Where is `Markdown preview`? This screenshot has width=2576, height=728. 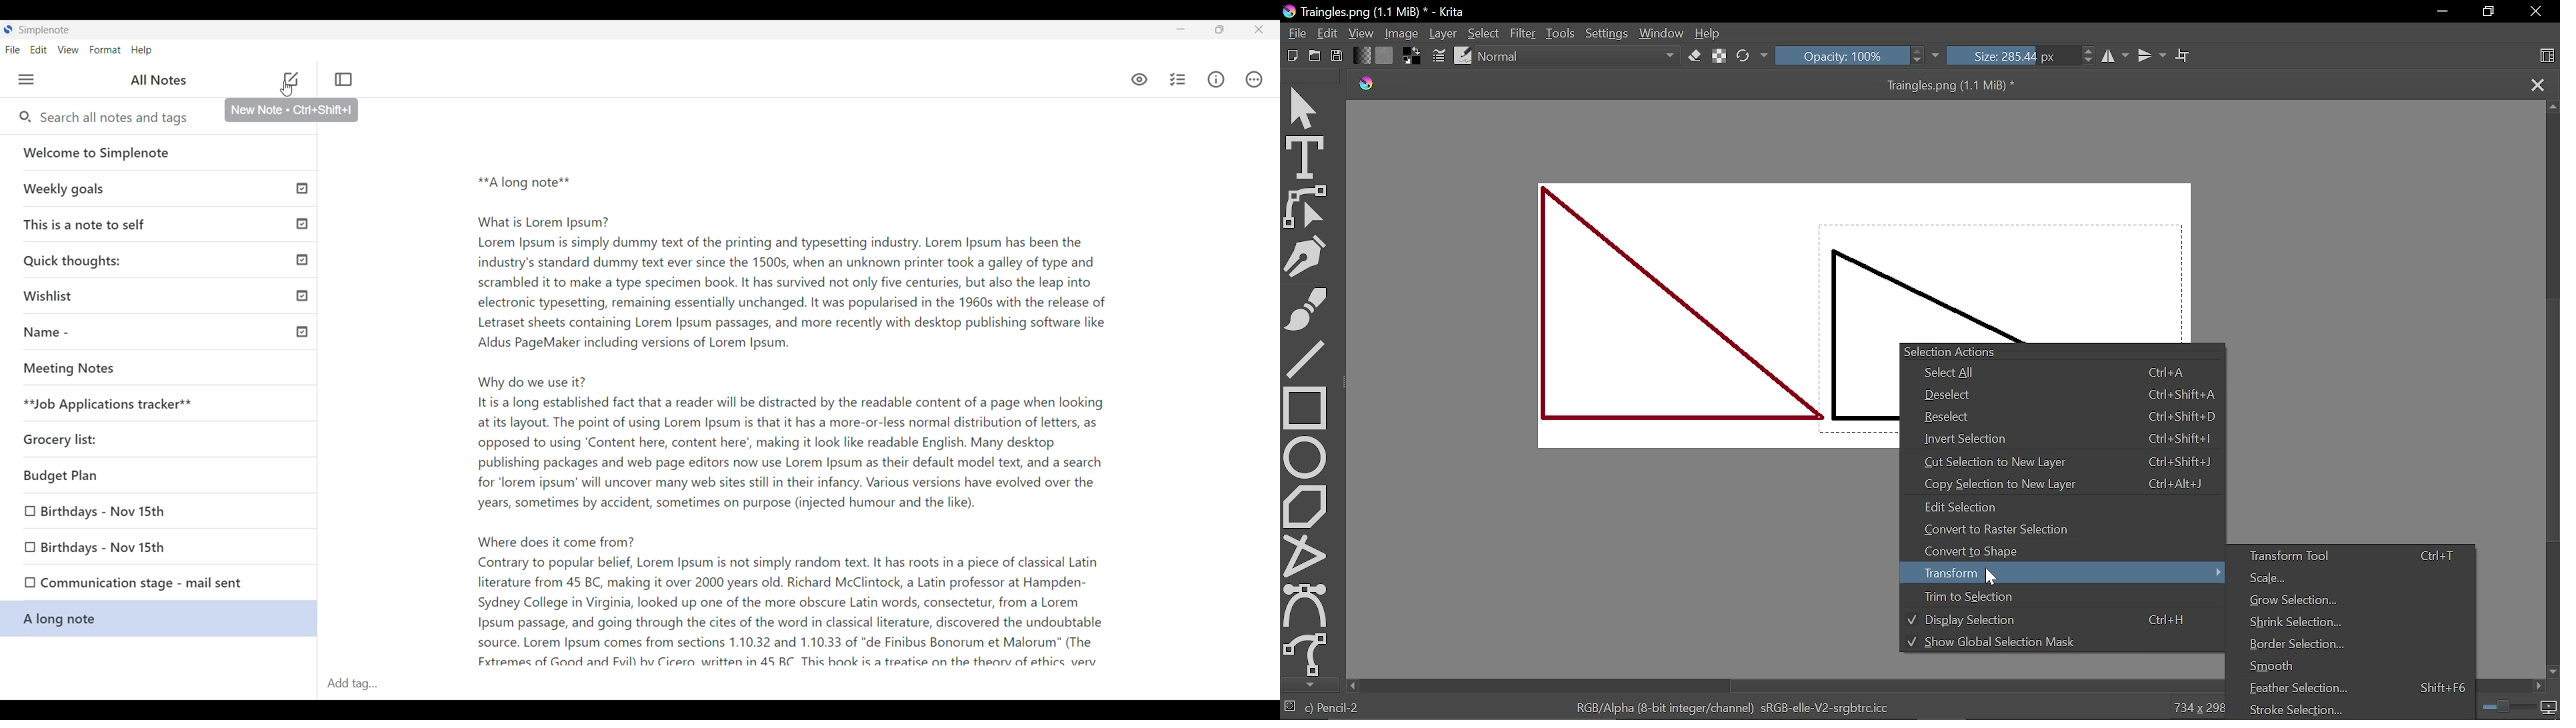
Markdown preview is located at coordinates (1137, 80).